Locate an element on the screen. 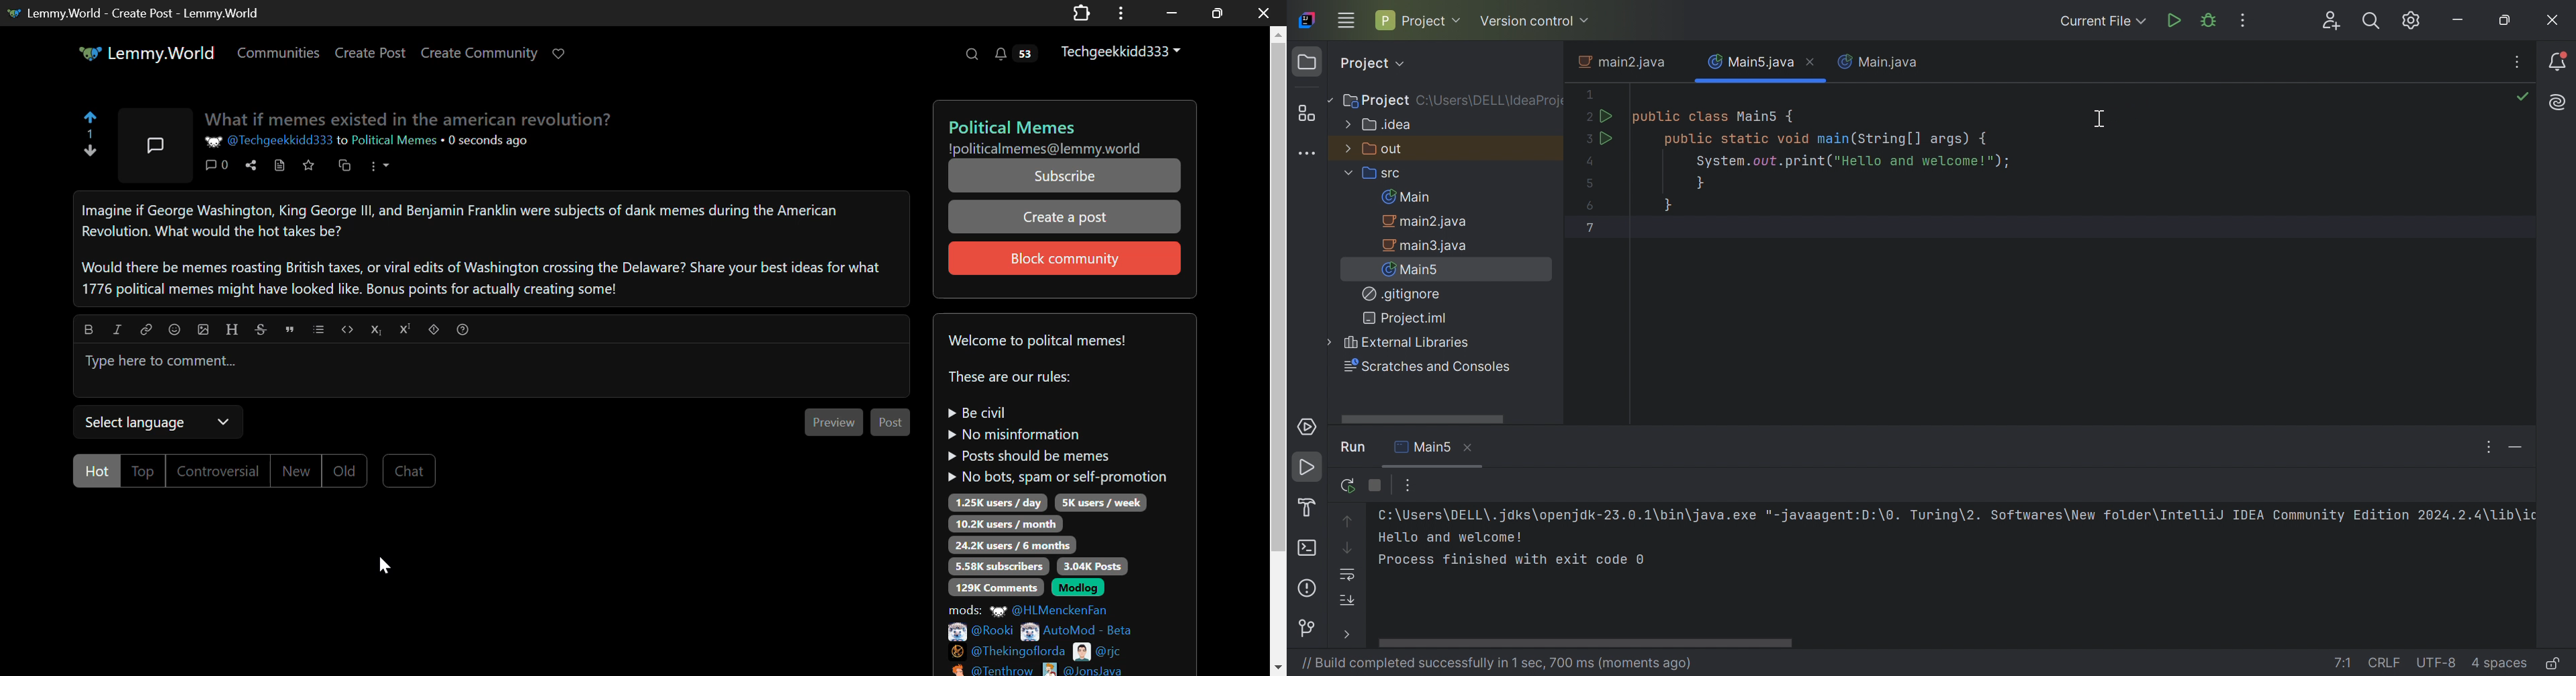 This screenshot has height=700, width=2576. New Comment Filter Unselected is located at coordinates (294, 470).